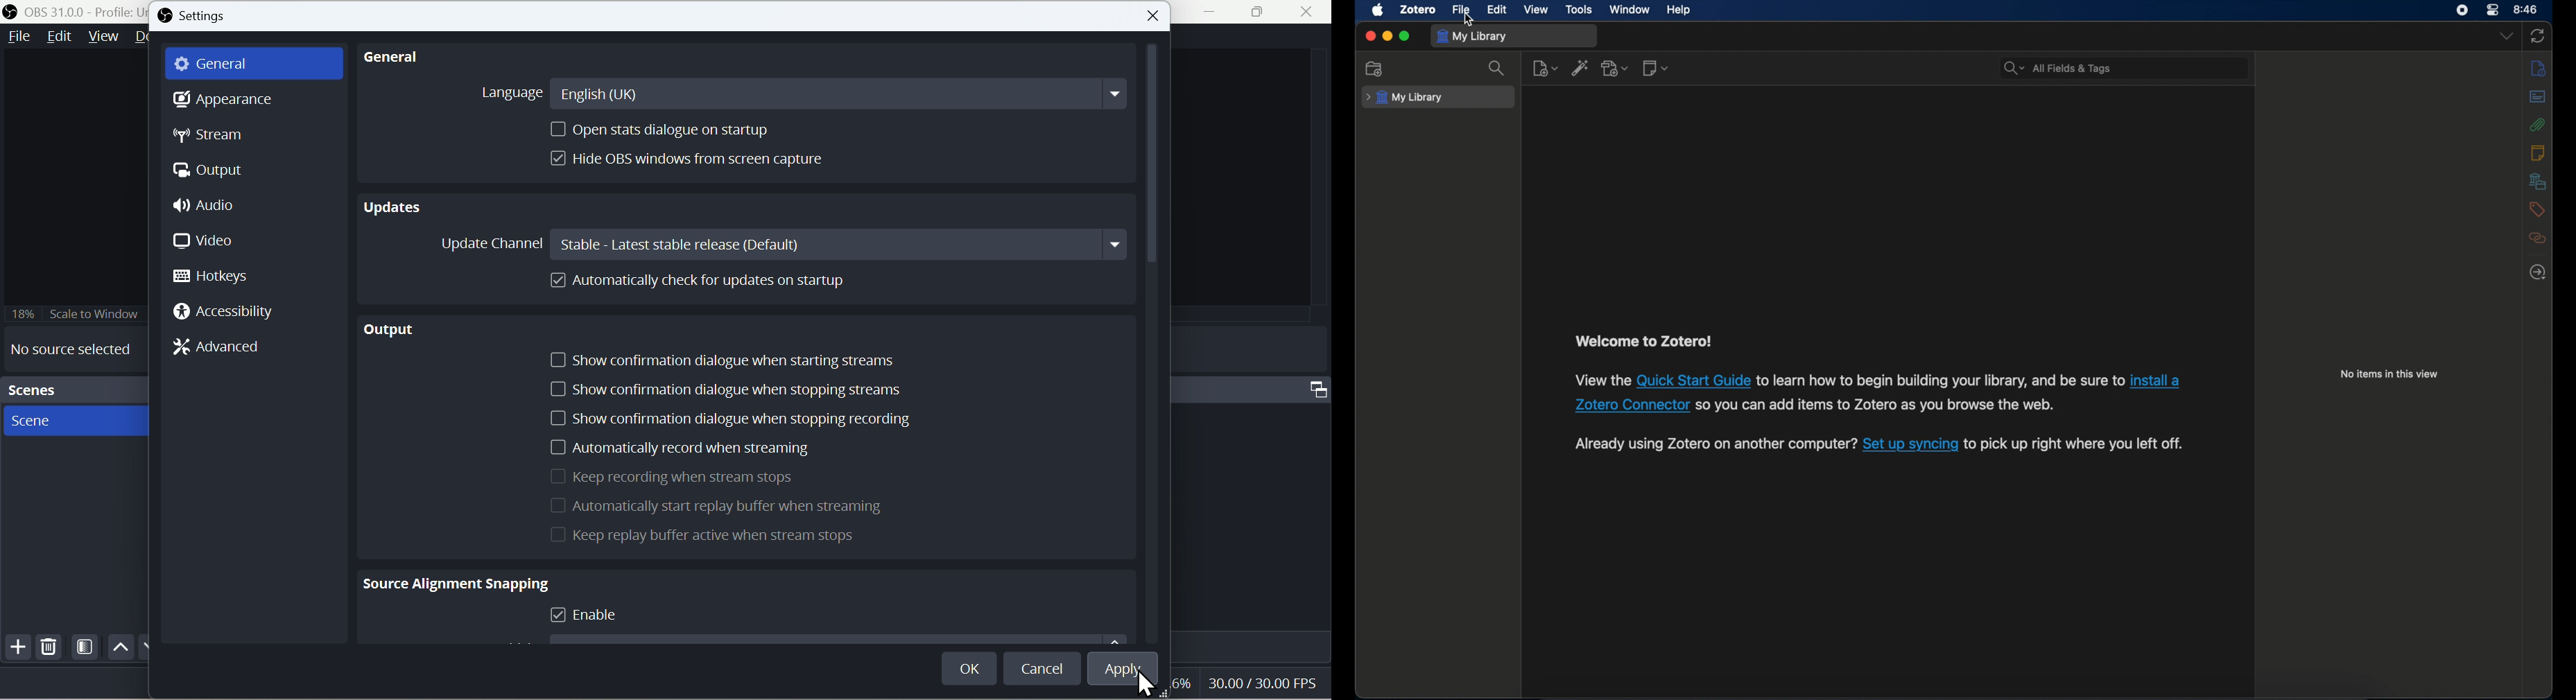 This screenshot has width=2576, height=700. I want to click on Cancel, so click(1043, 670).